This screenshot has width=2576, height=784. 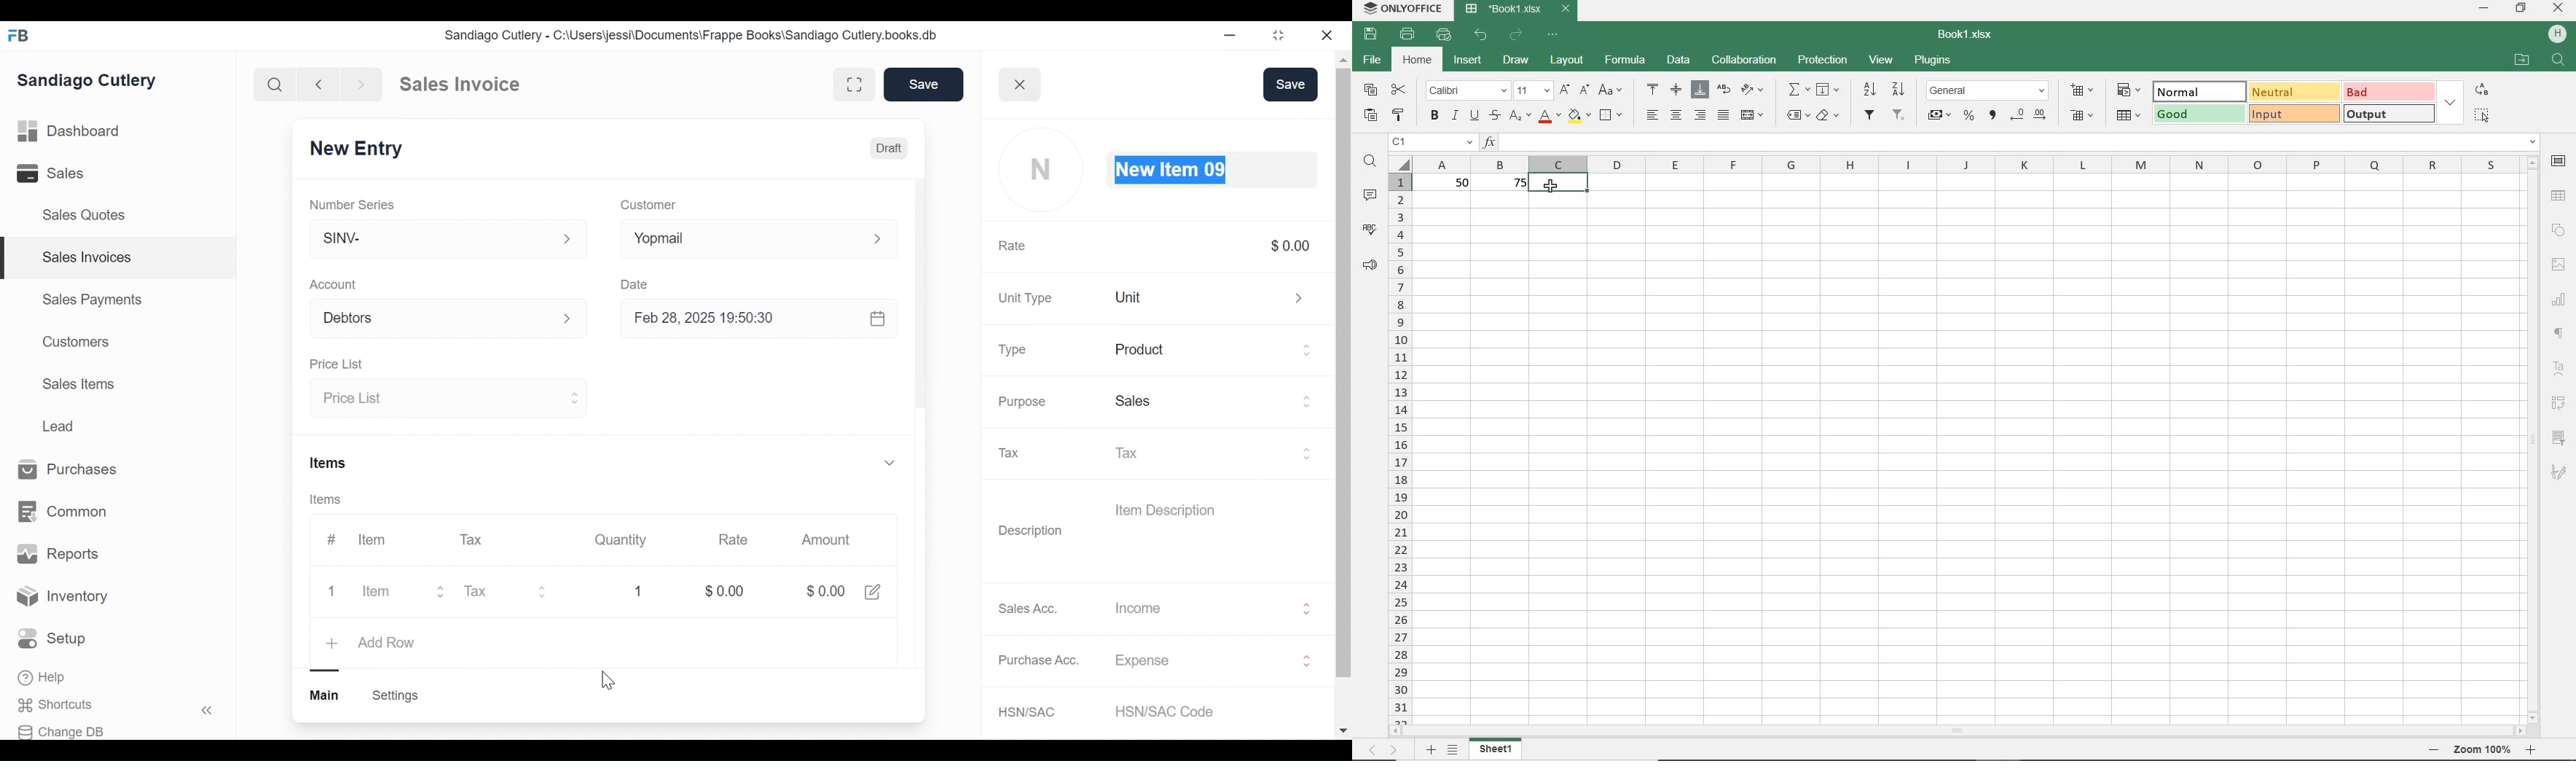 I want to click on file name, so click(x=1964, y=33).